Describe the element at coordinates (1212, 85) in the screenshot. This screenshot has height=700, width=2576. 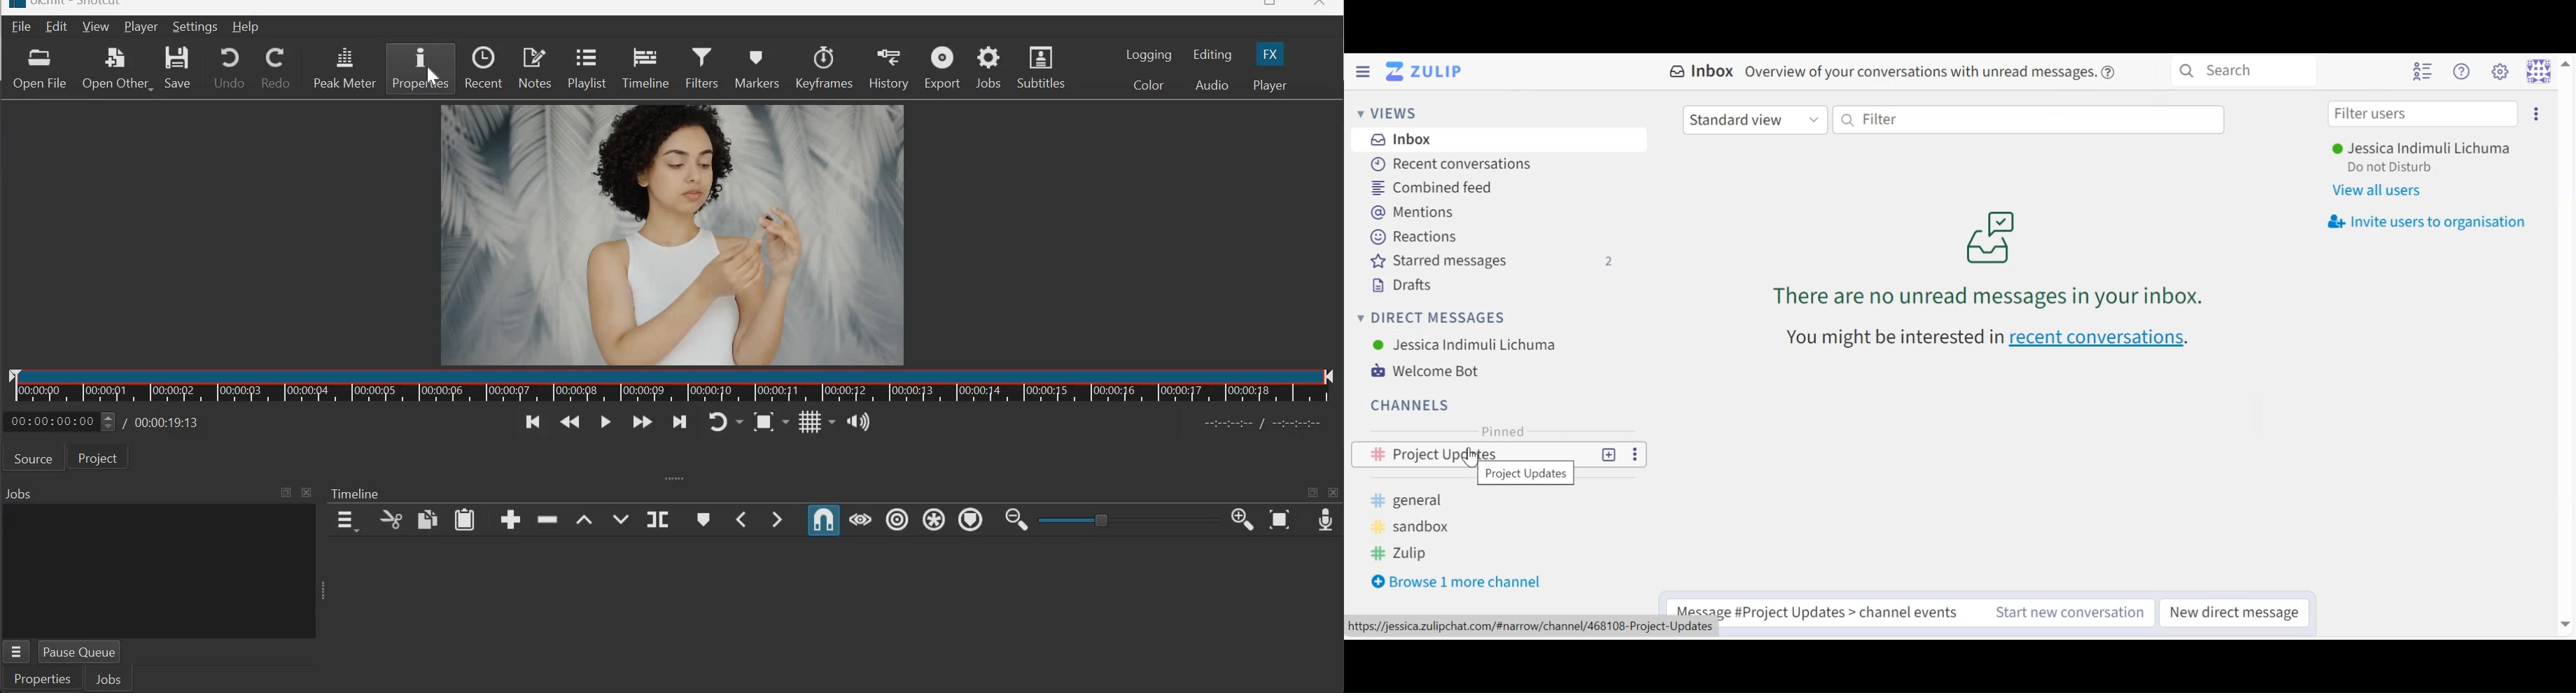
I see `Audio` at that location.